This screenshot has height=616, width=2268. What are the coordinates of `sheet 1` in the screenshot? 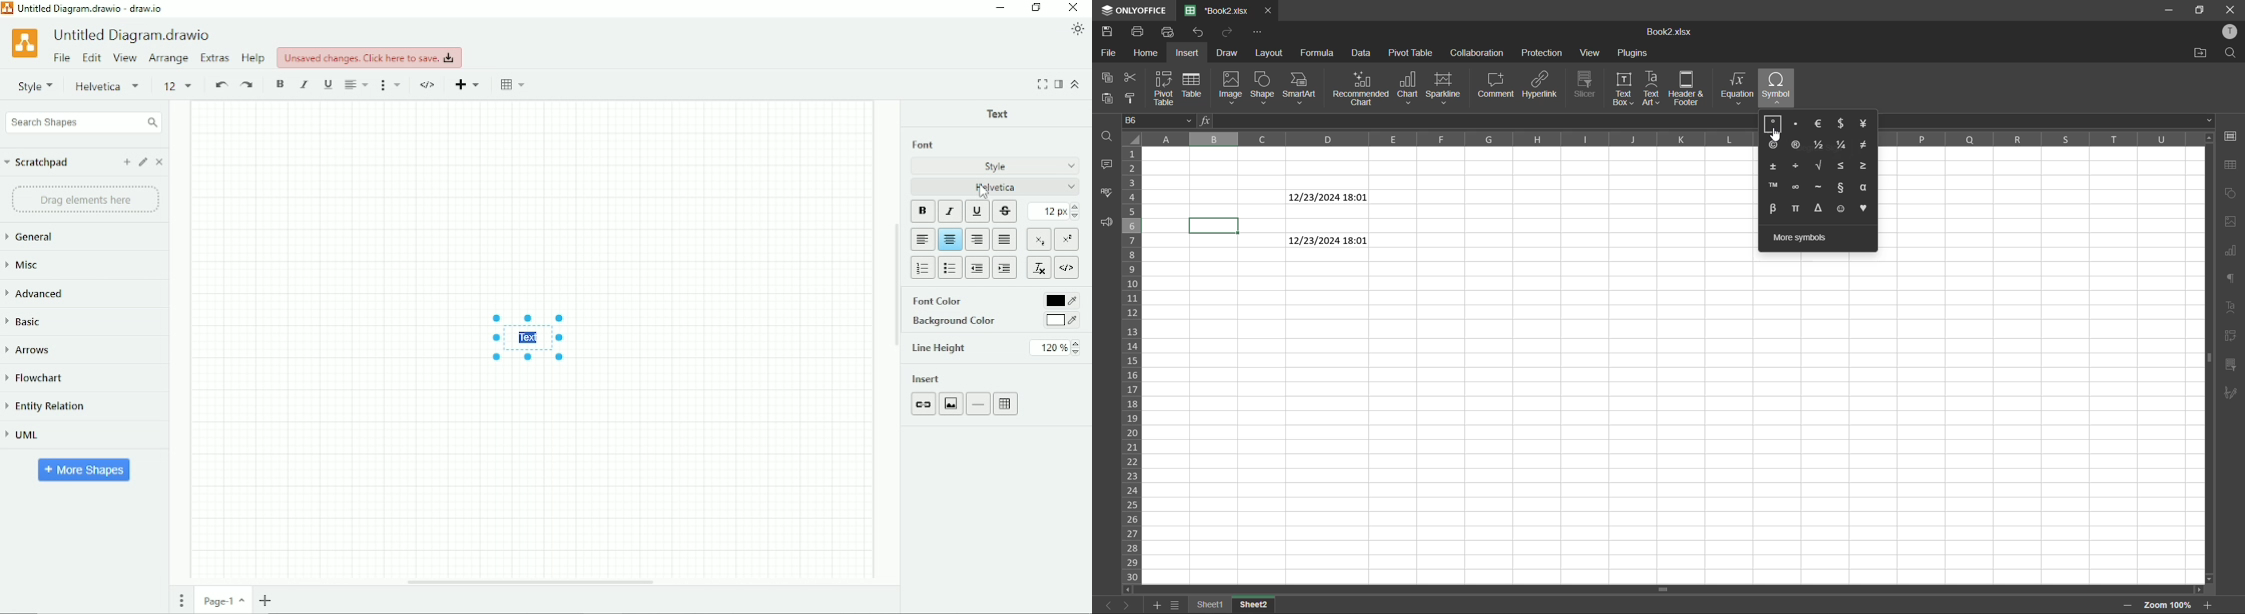 It's located at (1210, 606).